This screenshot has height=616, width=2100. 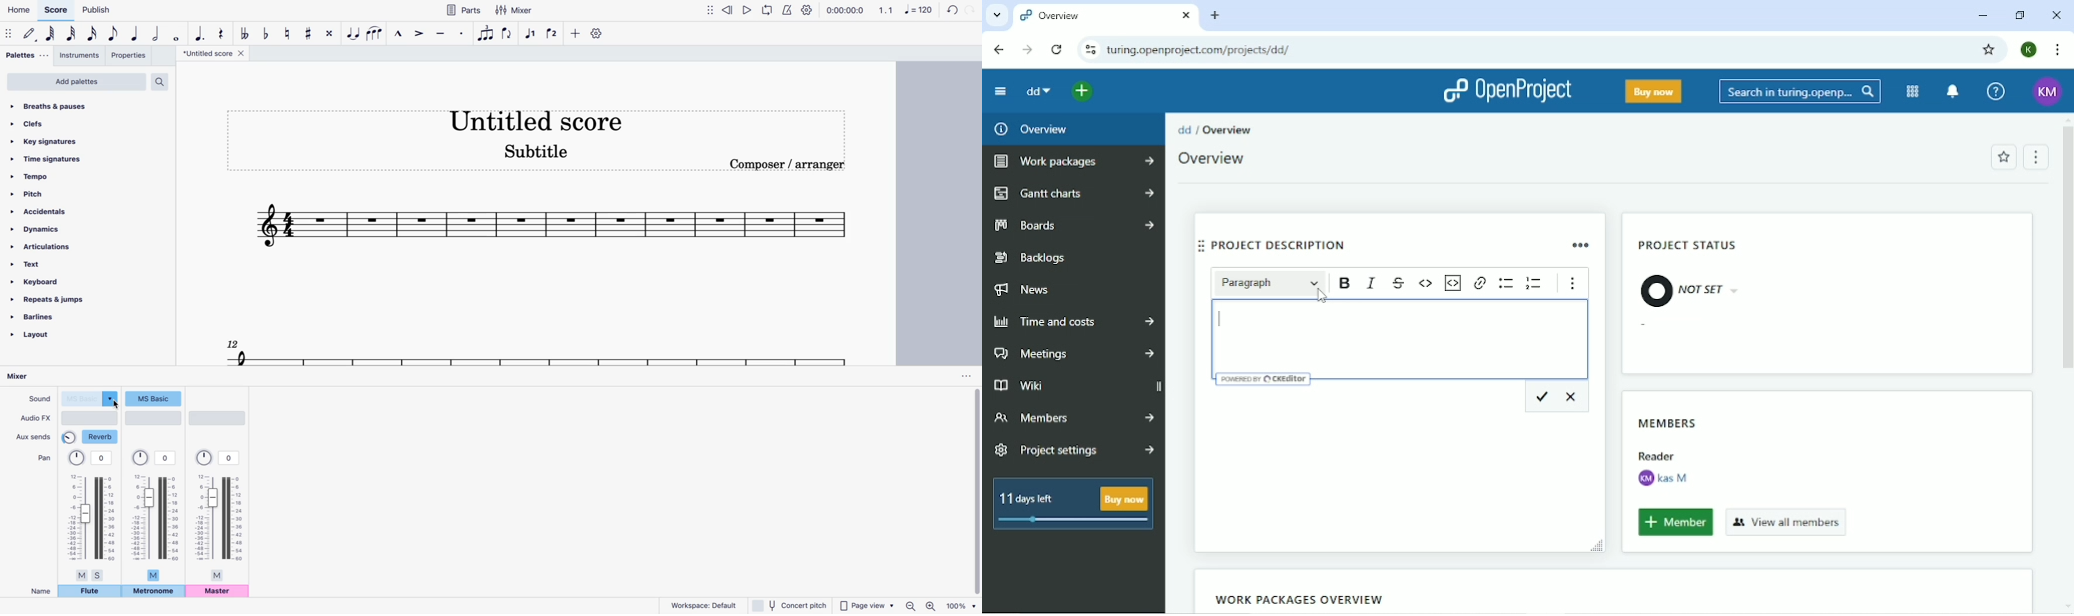 I want to click on toggle flat, so click(x=266, y=33).